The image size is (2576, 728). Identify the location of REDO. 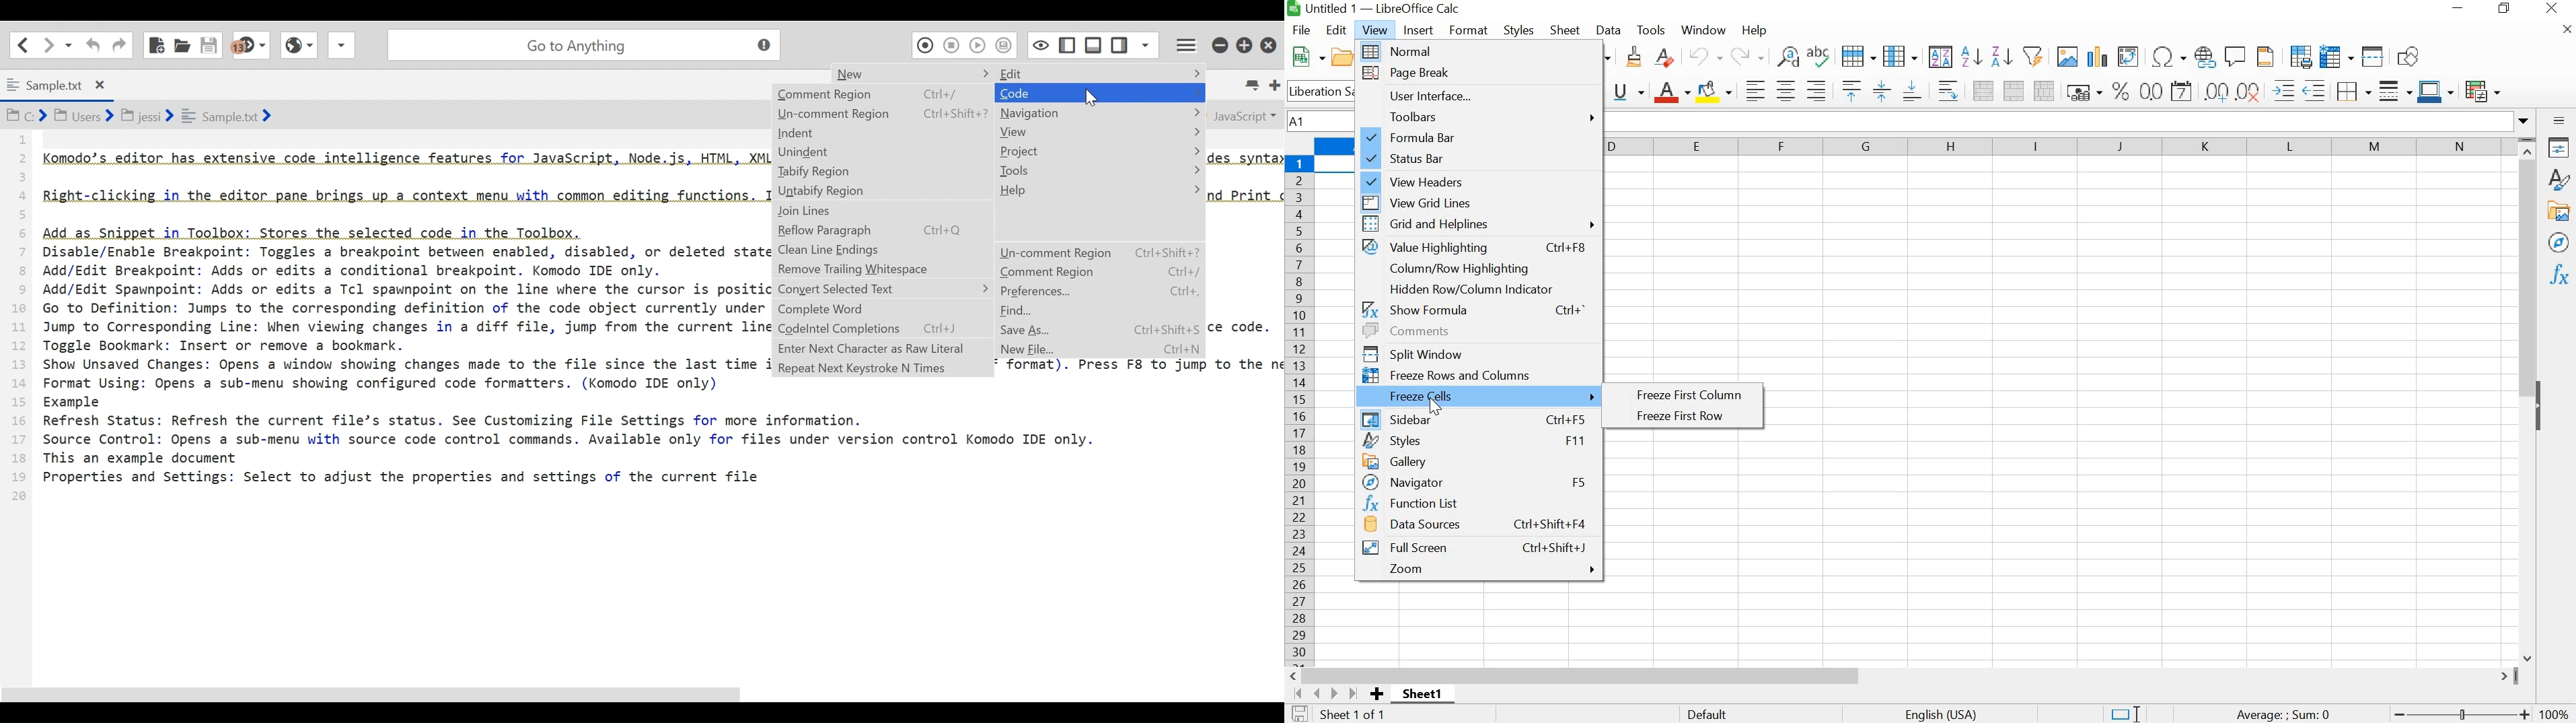
(1747, 57).